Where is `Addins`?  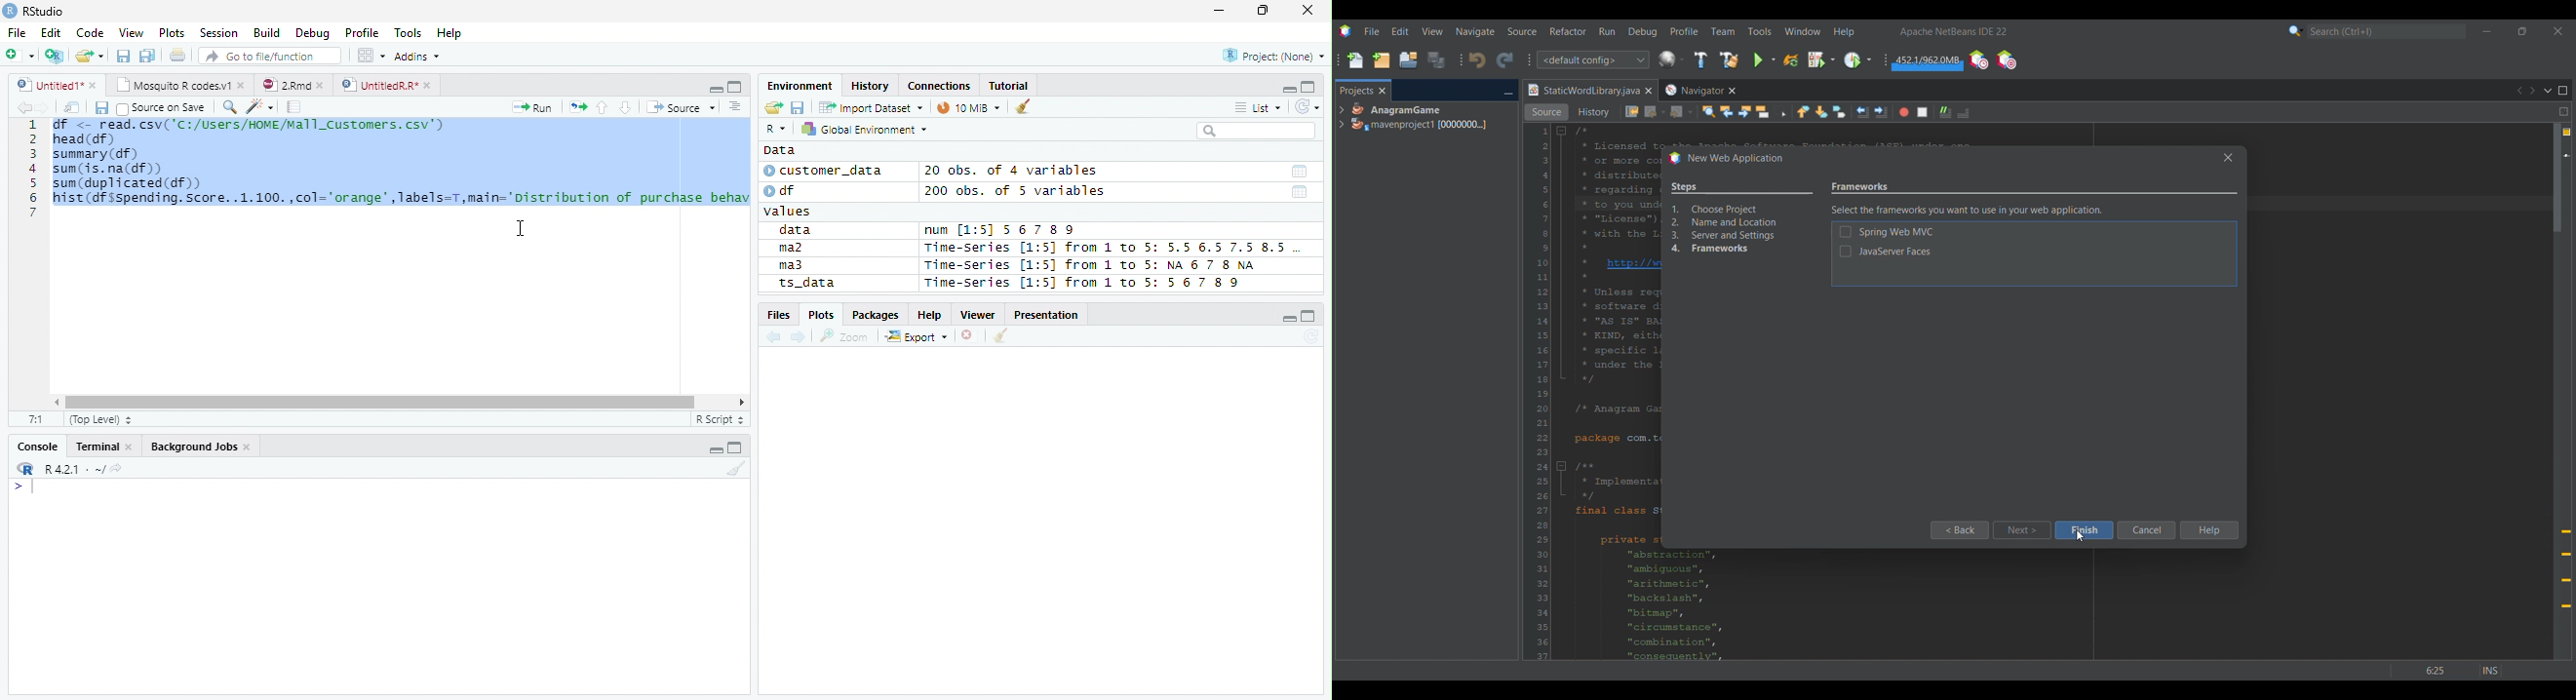 Addins is located at coordinates (419, 56).